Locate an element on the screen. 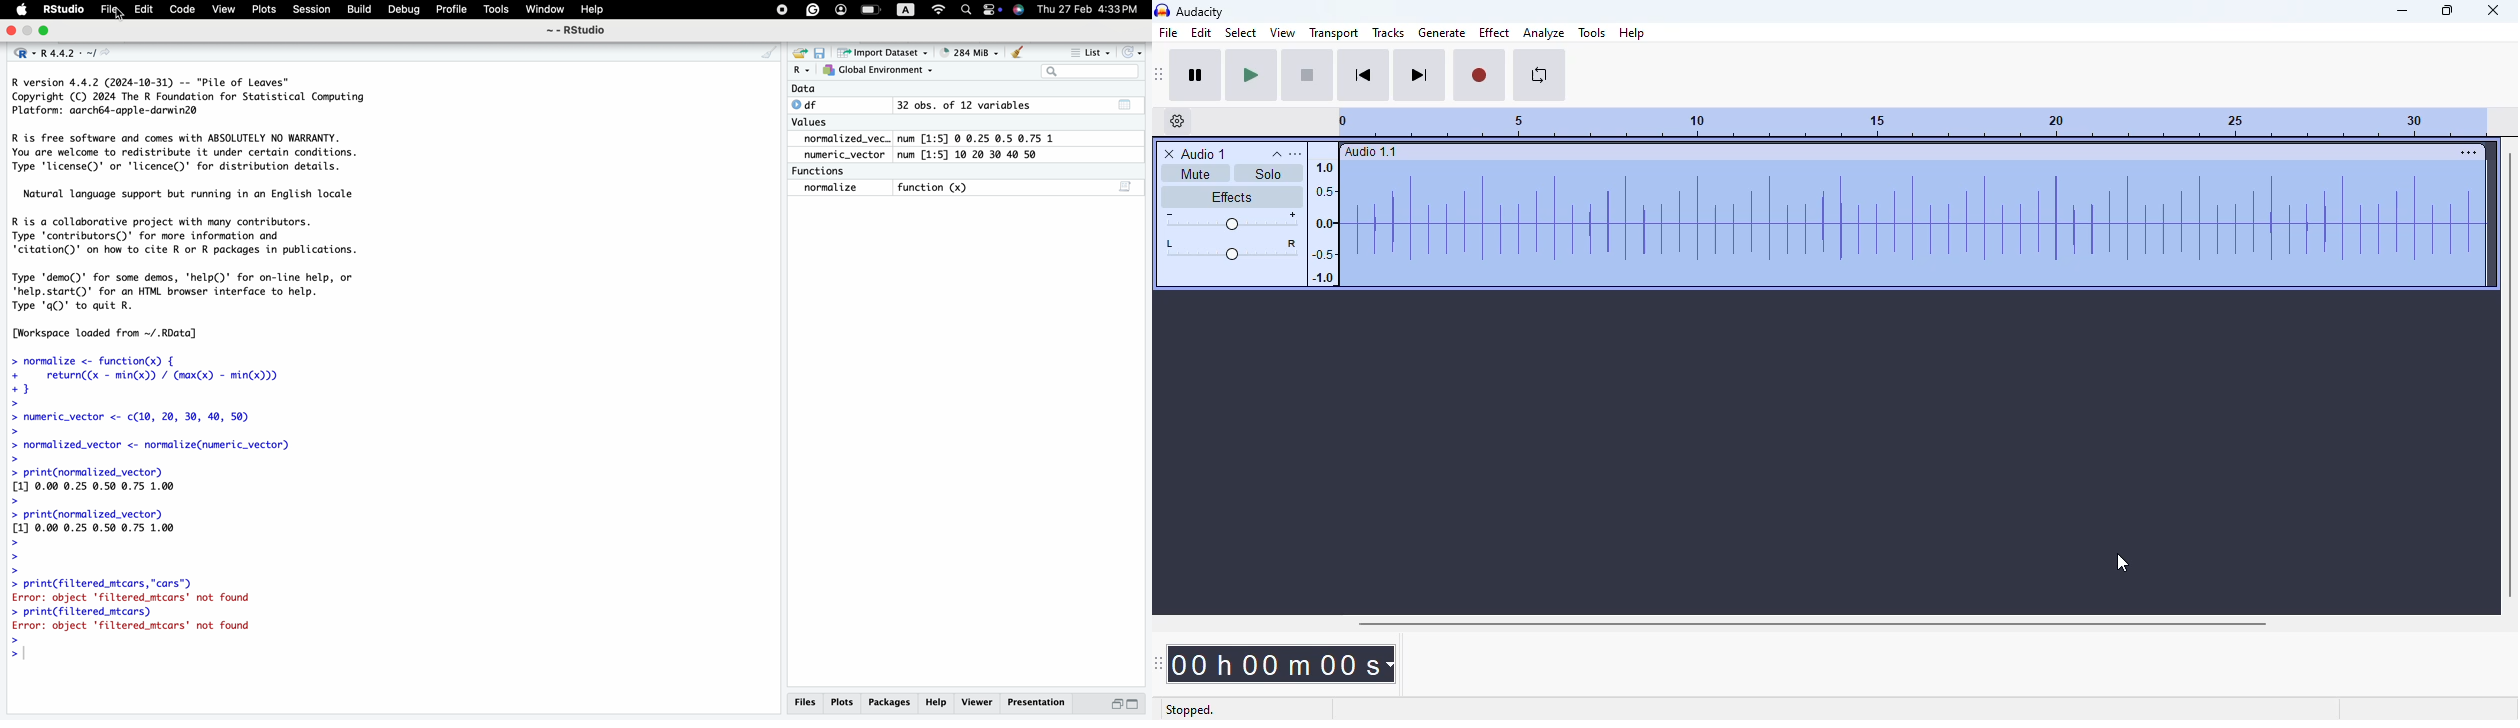  Plots is located at coordinates (264, 9).